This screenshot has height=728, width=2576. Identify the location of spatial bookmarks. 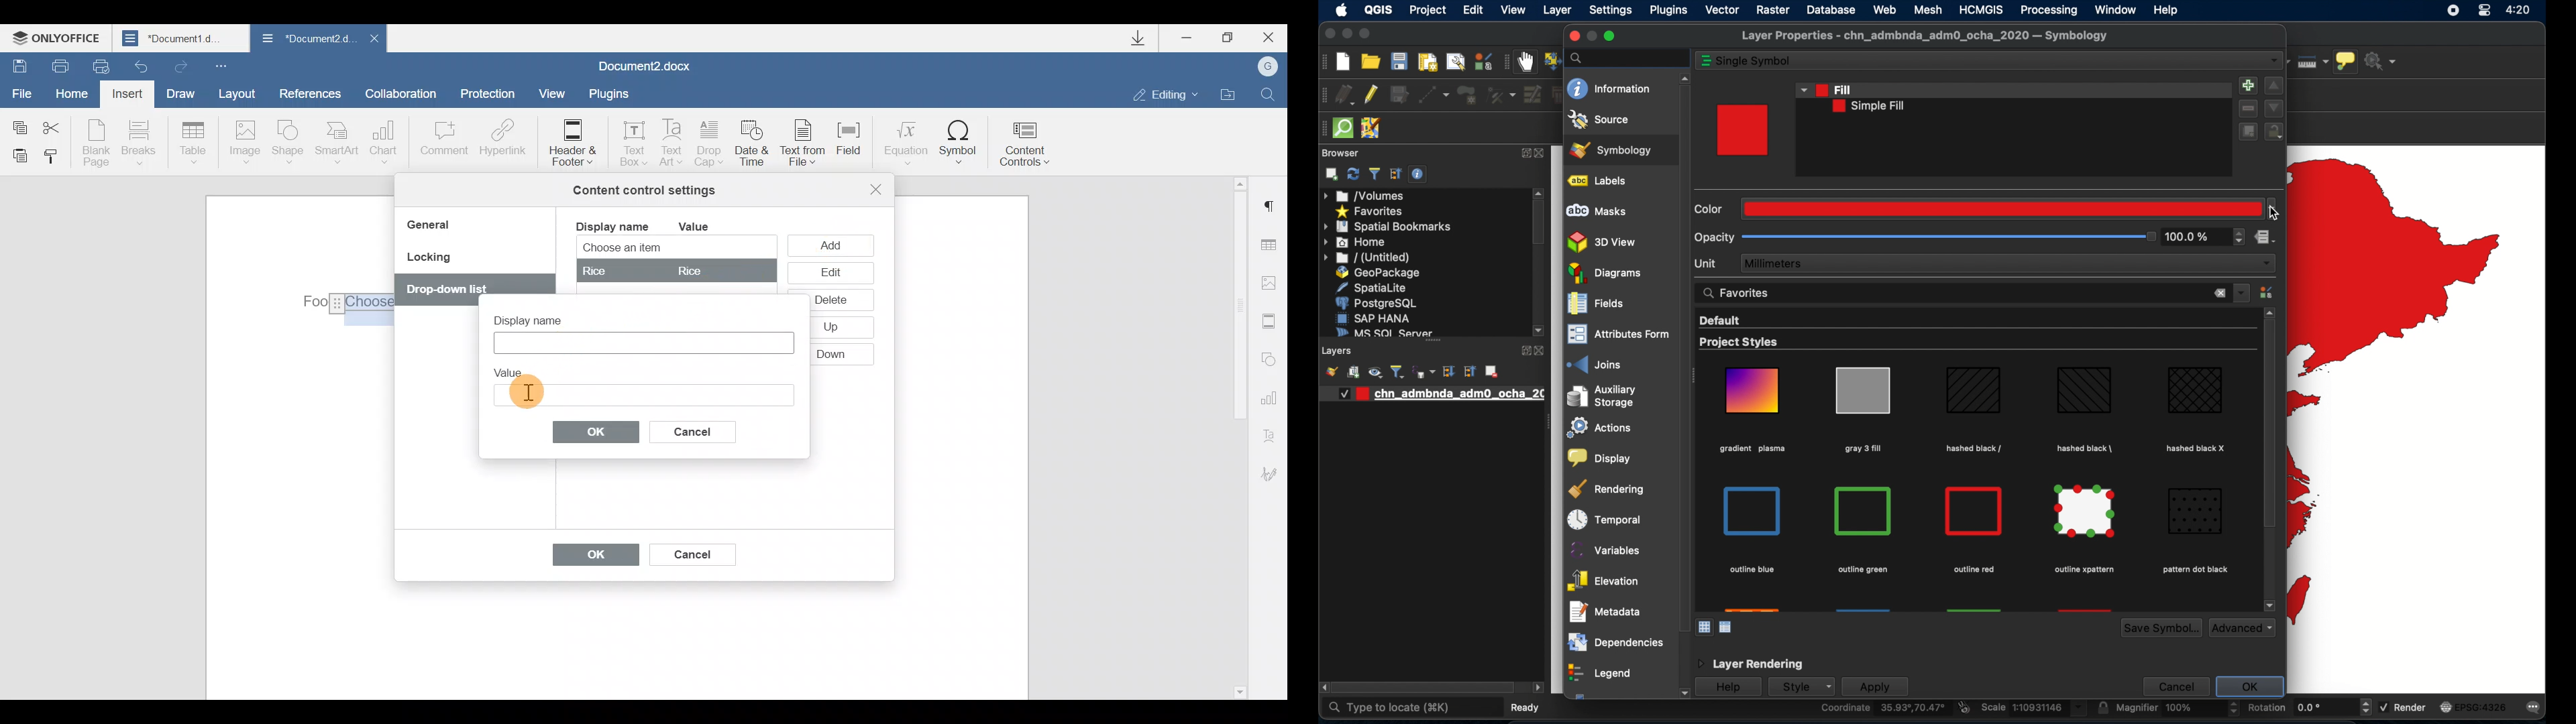
(1388, 227).